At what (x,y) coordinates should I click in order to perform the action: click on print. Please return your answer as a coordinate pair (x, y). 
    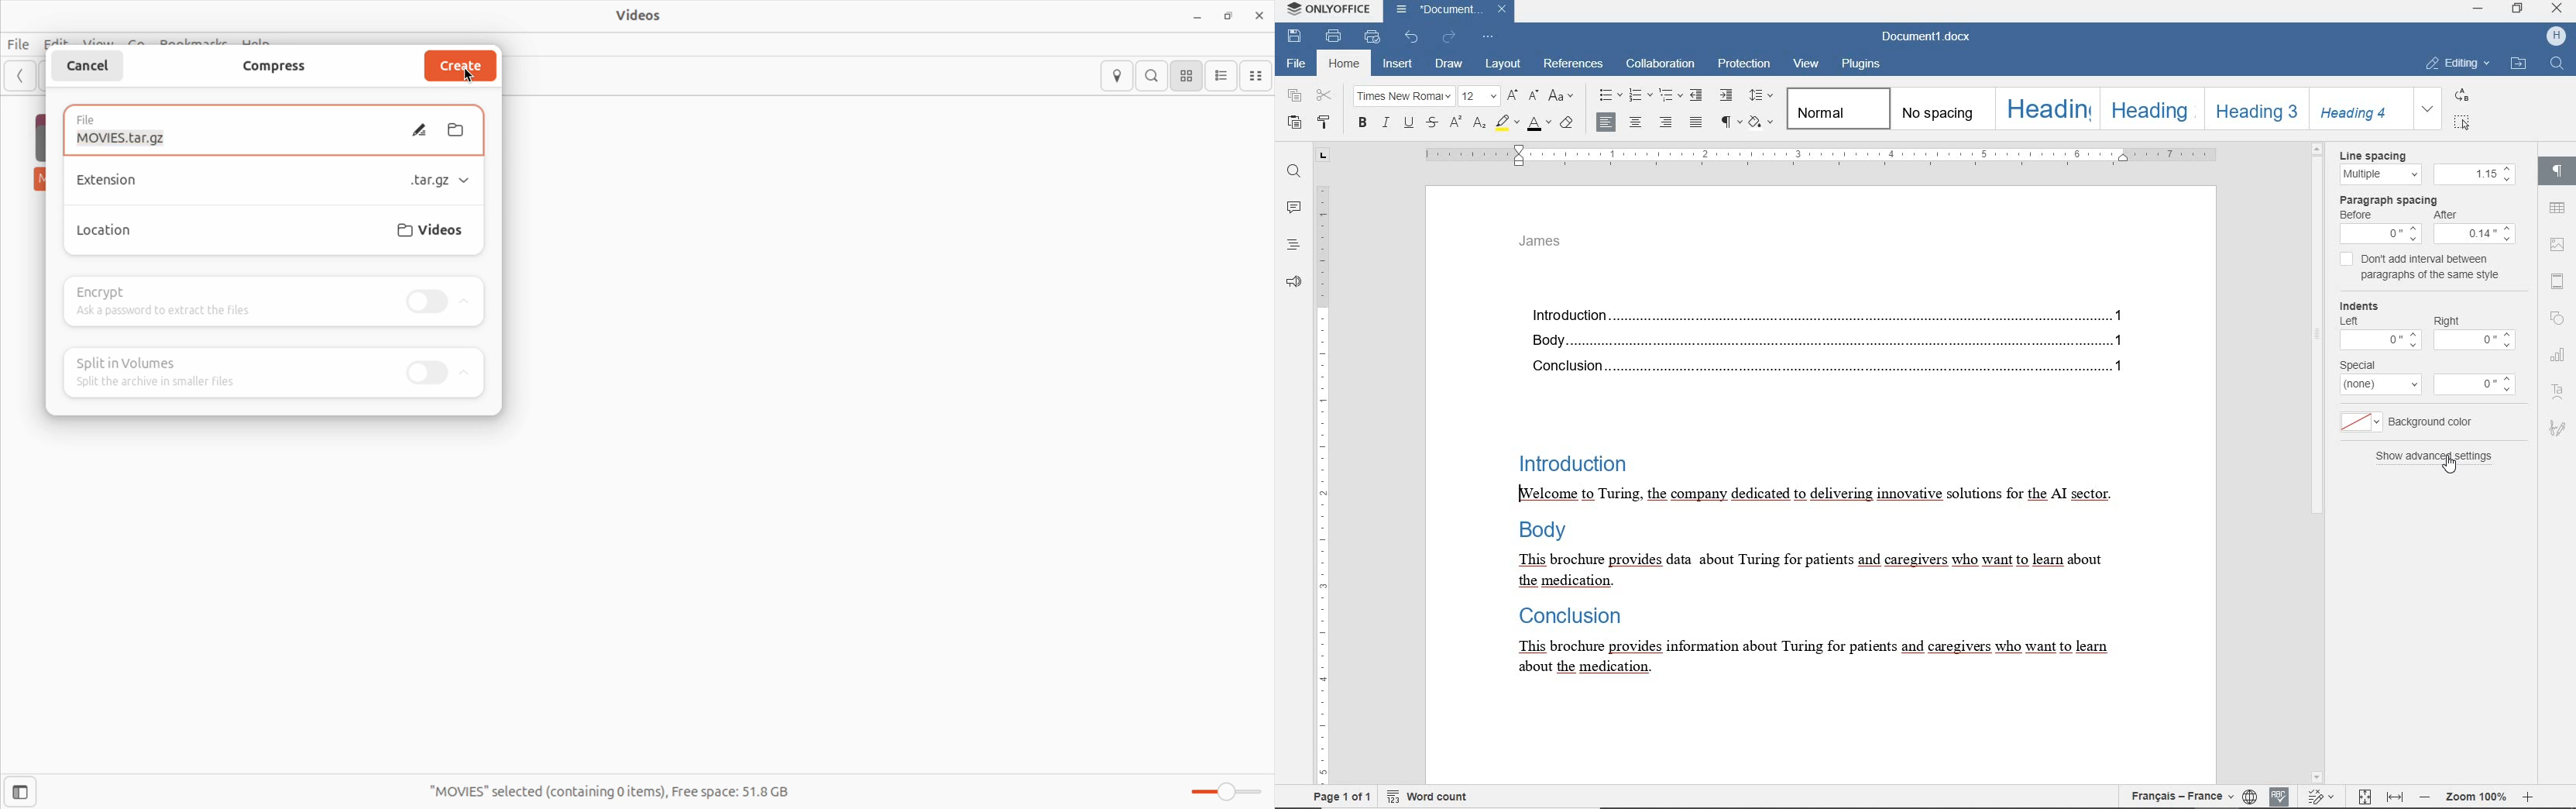
    Looking at the image, I should click on (1334, 36).